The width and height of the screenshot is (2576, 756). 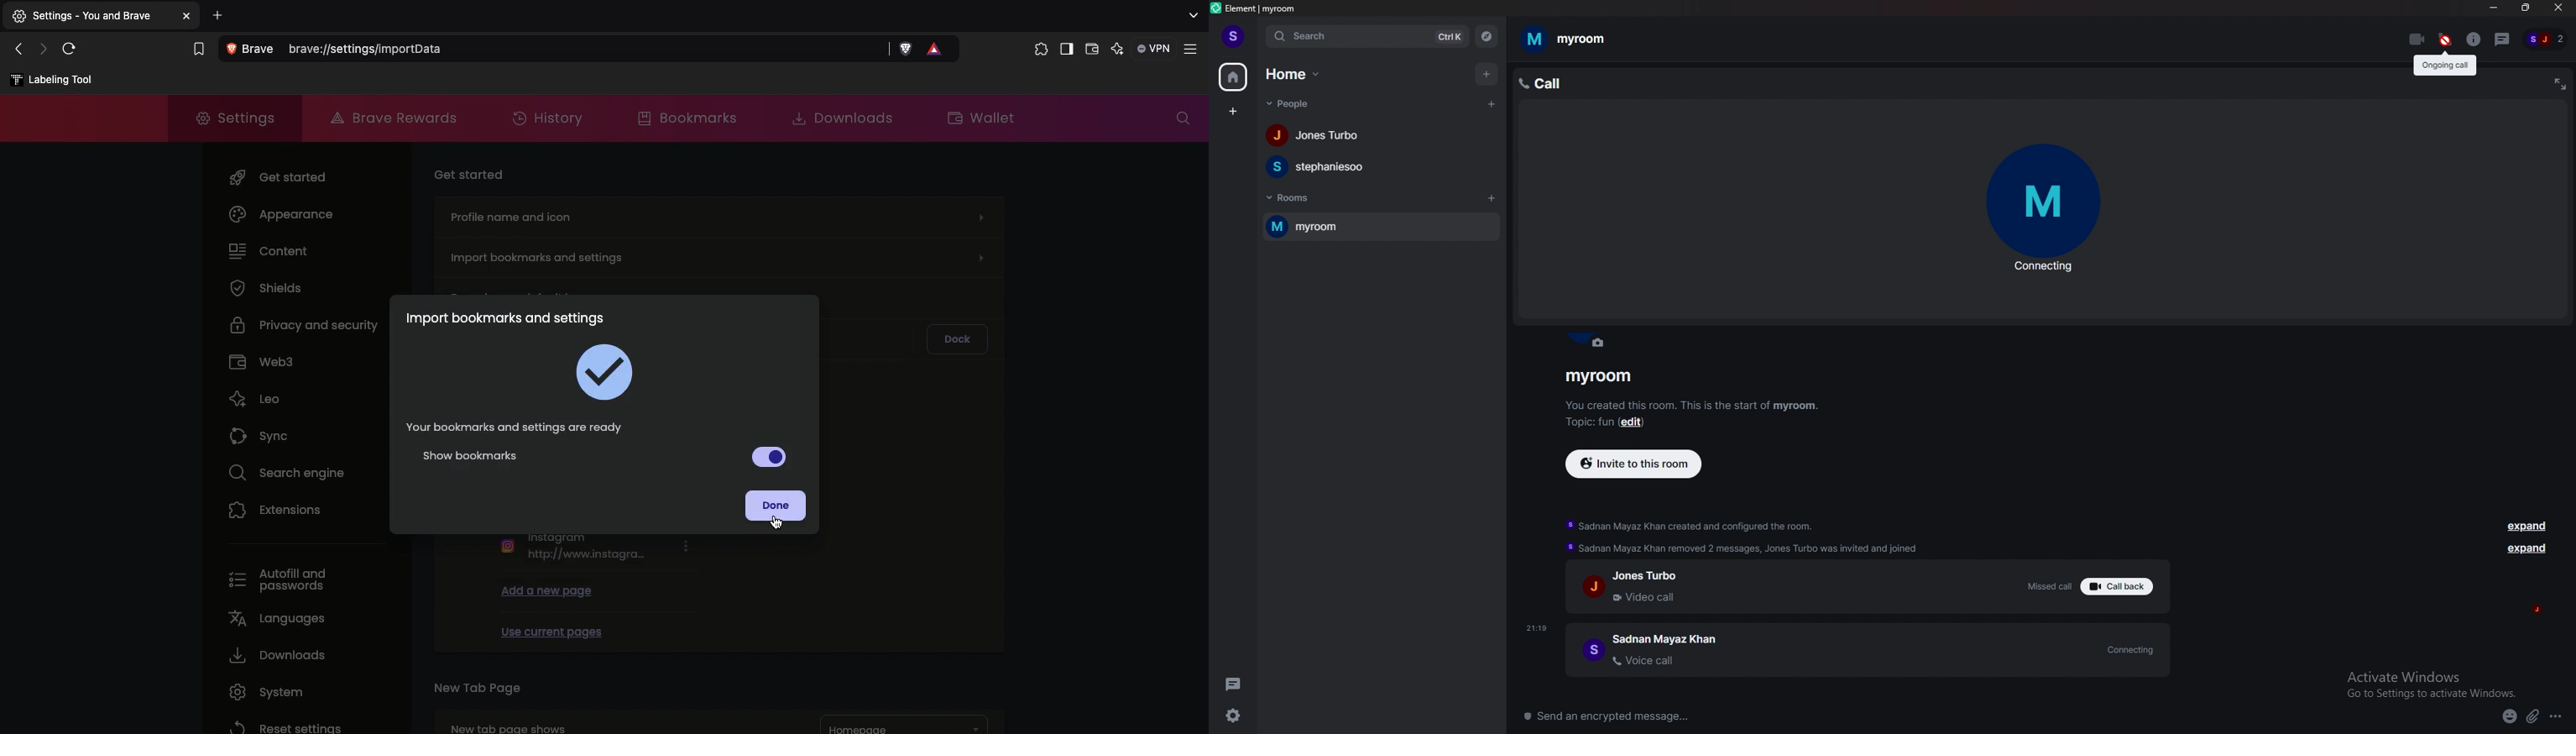 What do you see at coordinates (18, 50) in the screenshot?
I see `Click to go back, hold to see history` at bounding box center [18, 50].